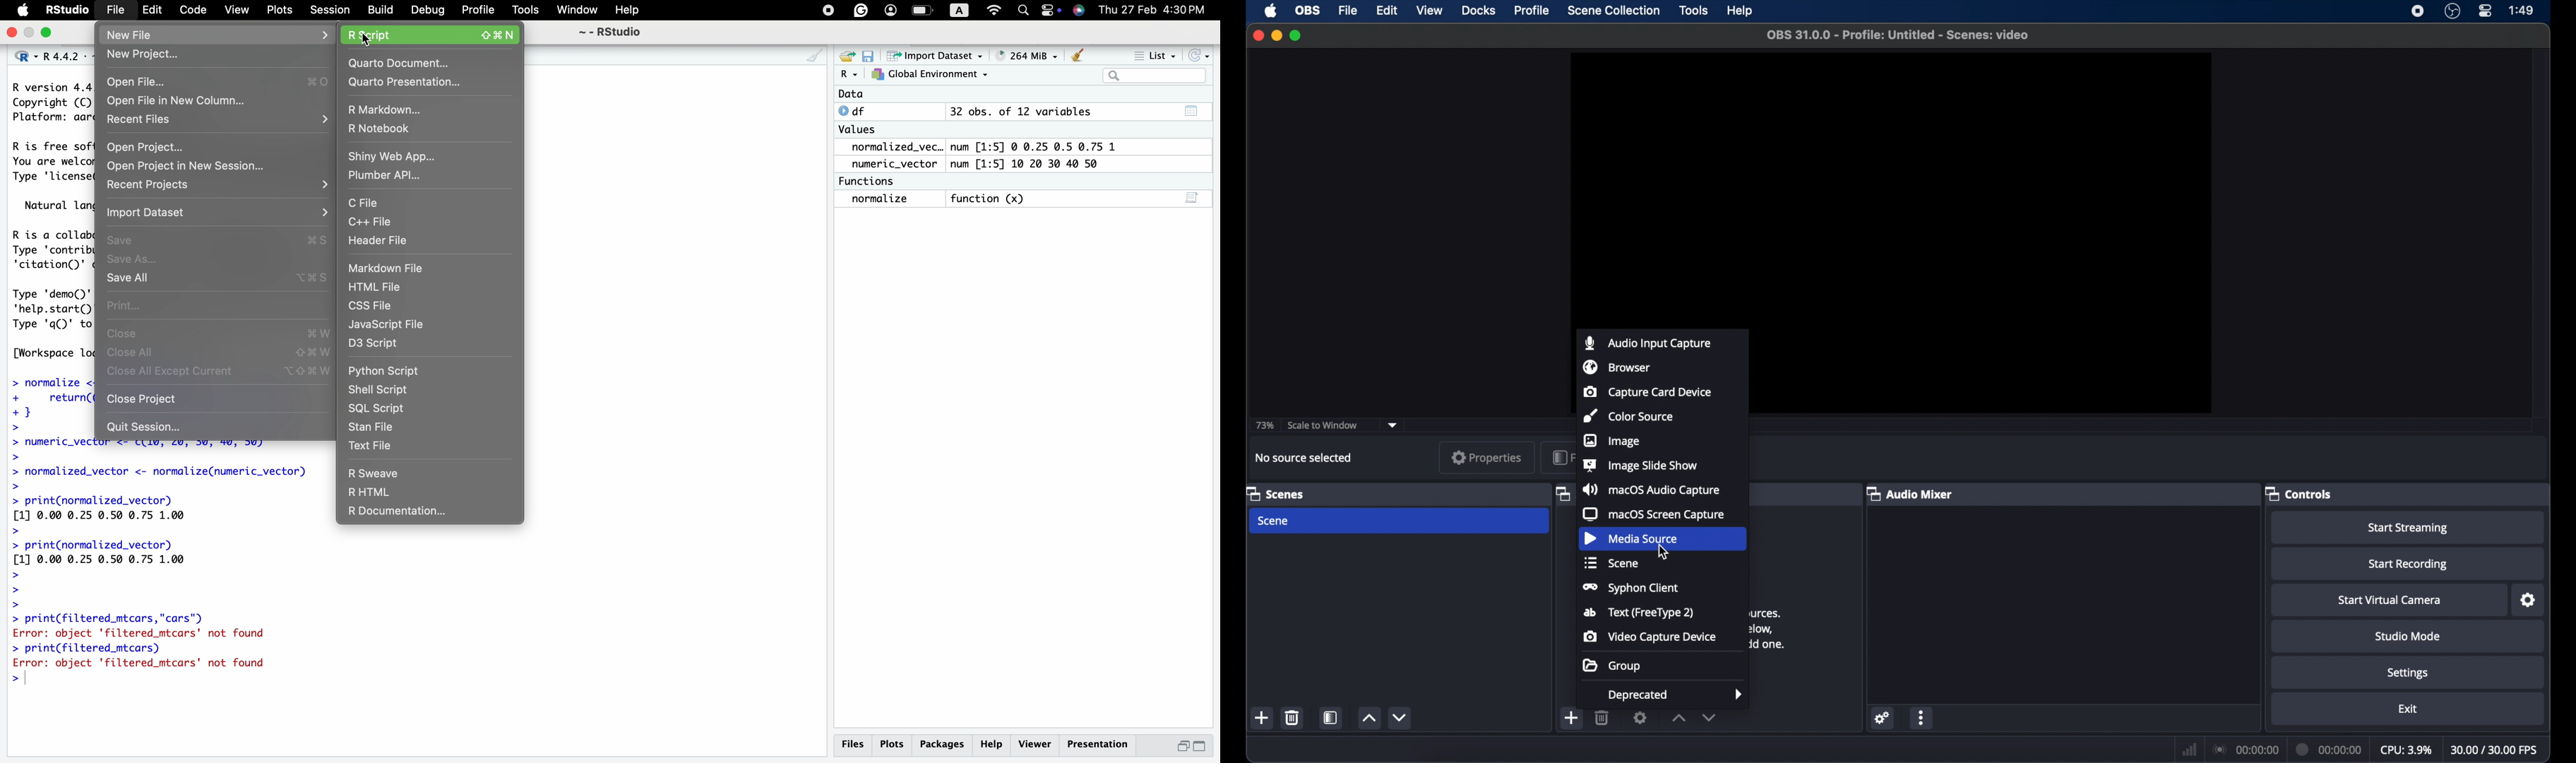 Image resolution: width=2576 pixels, height=784 pixels. Describe the element at coordinates (1664, 552) in the screenshot. I see `Cursor` at that location.